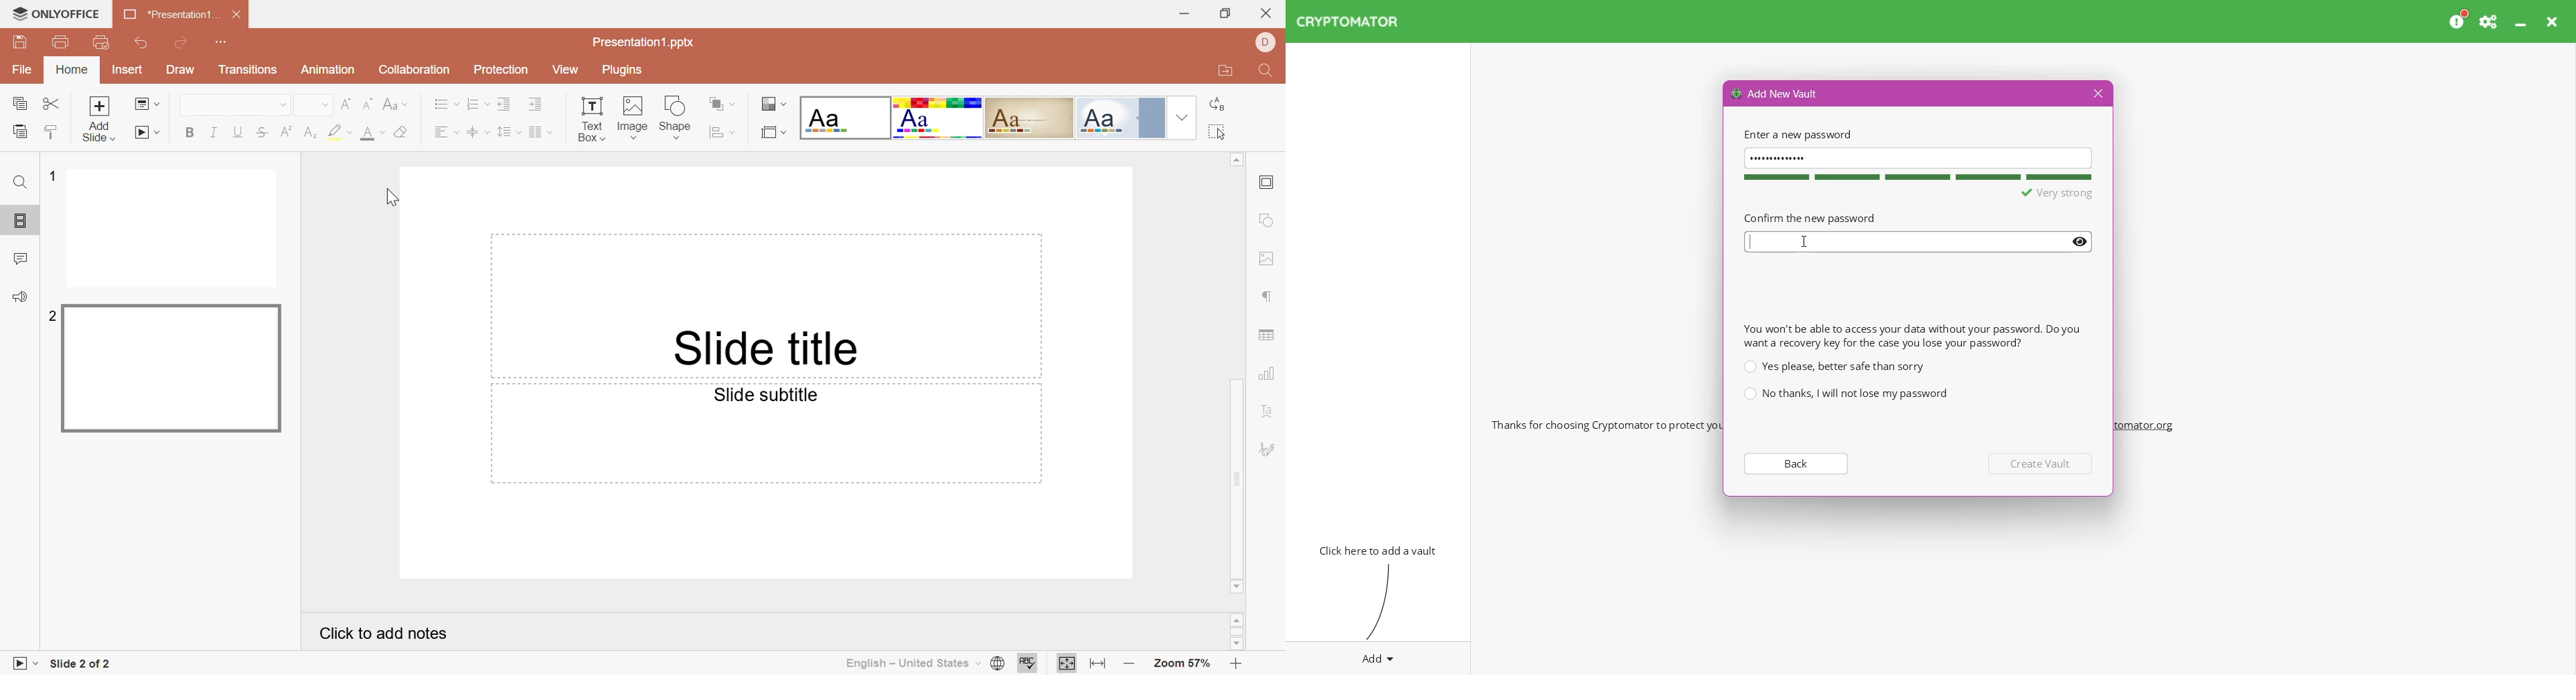 Image resolution: width=2576 pixels, height=700 pixels. What do you see at coordinates (343, 101) in the screenshot?
I see `Increment font size` at bounding box center [343, 101].